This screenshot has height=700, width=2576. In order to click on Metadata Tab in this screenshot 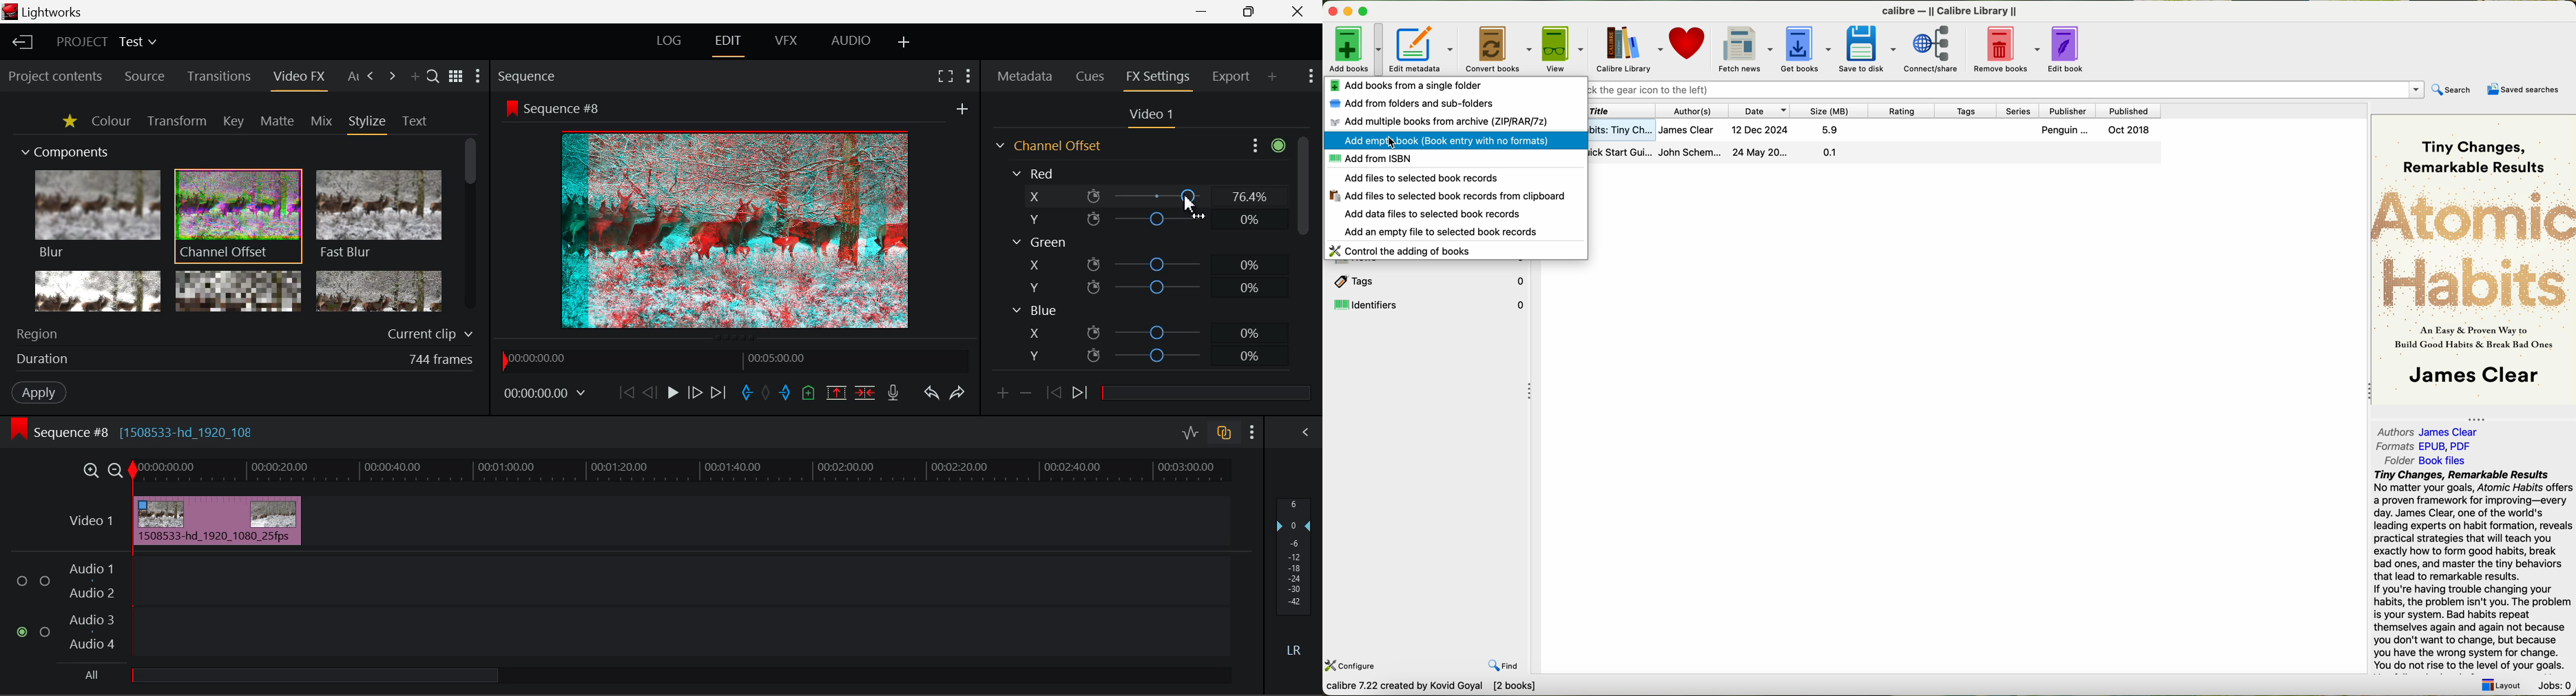, I will do `click(1024, 76)`.